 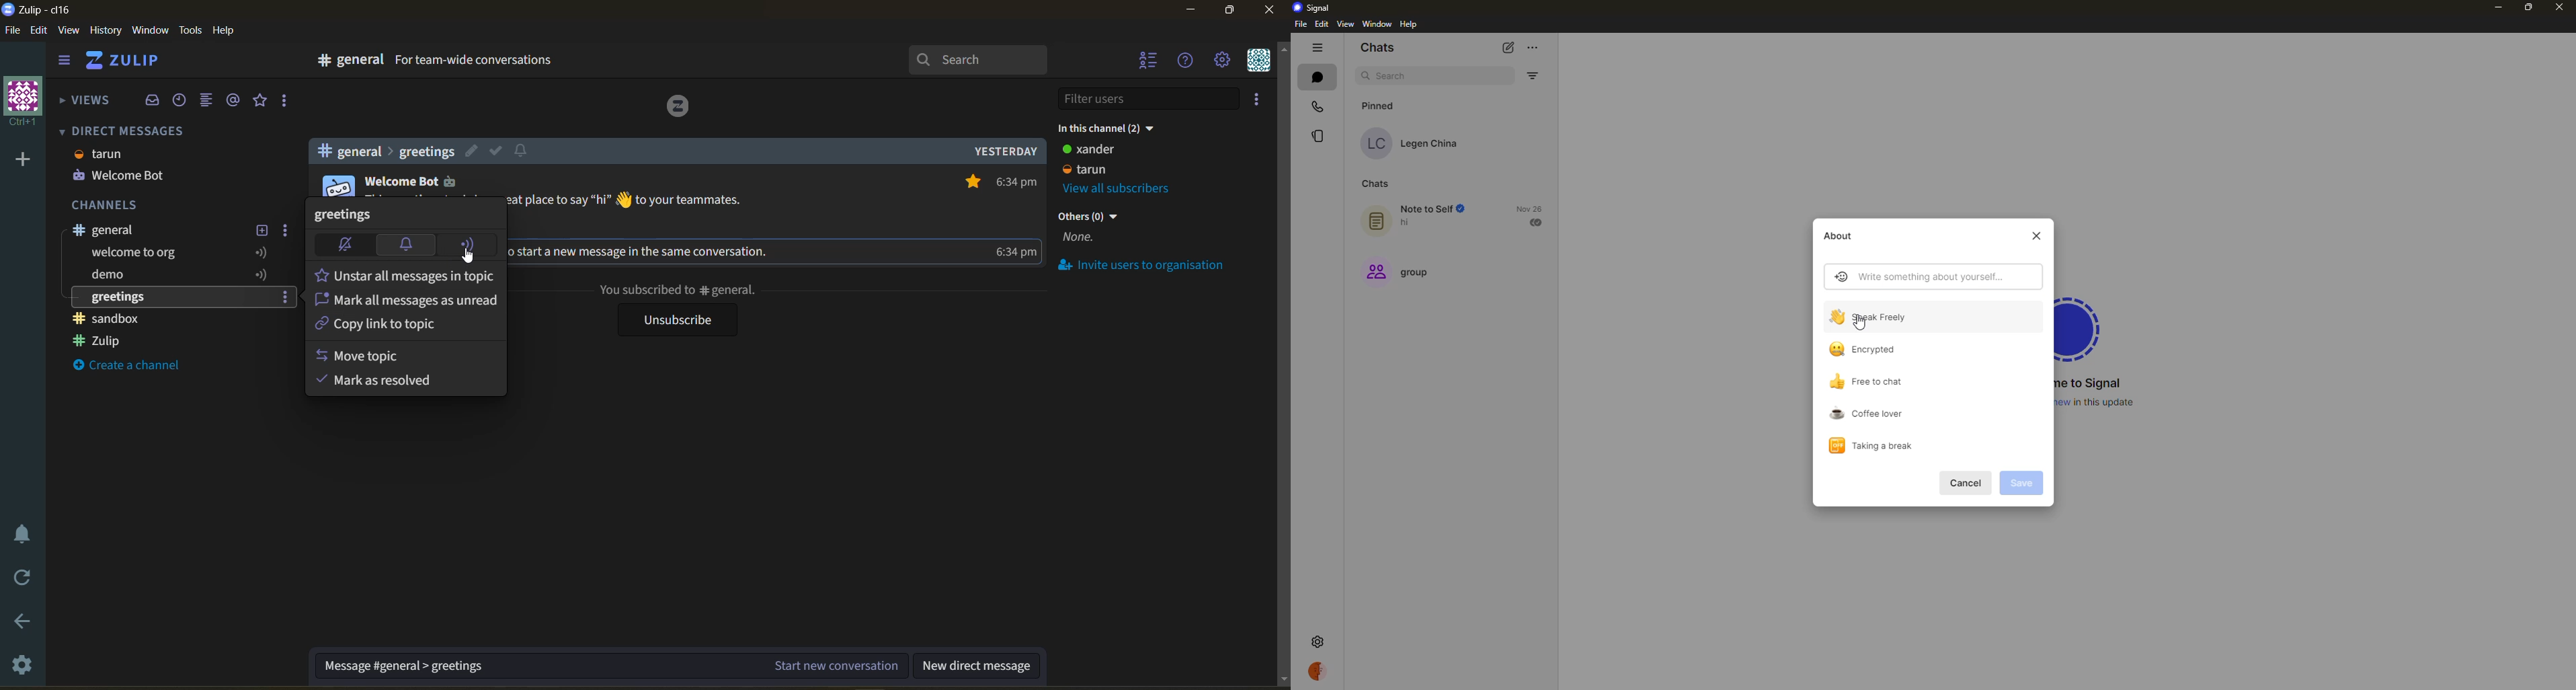 I want to click on general>greetings, so click(x=382, y=151).